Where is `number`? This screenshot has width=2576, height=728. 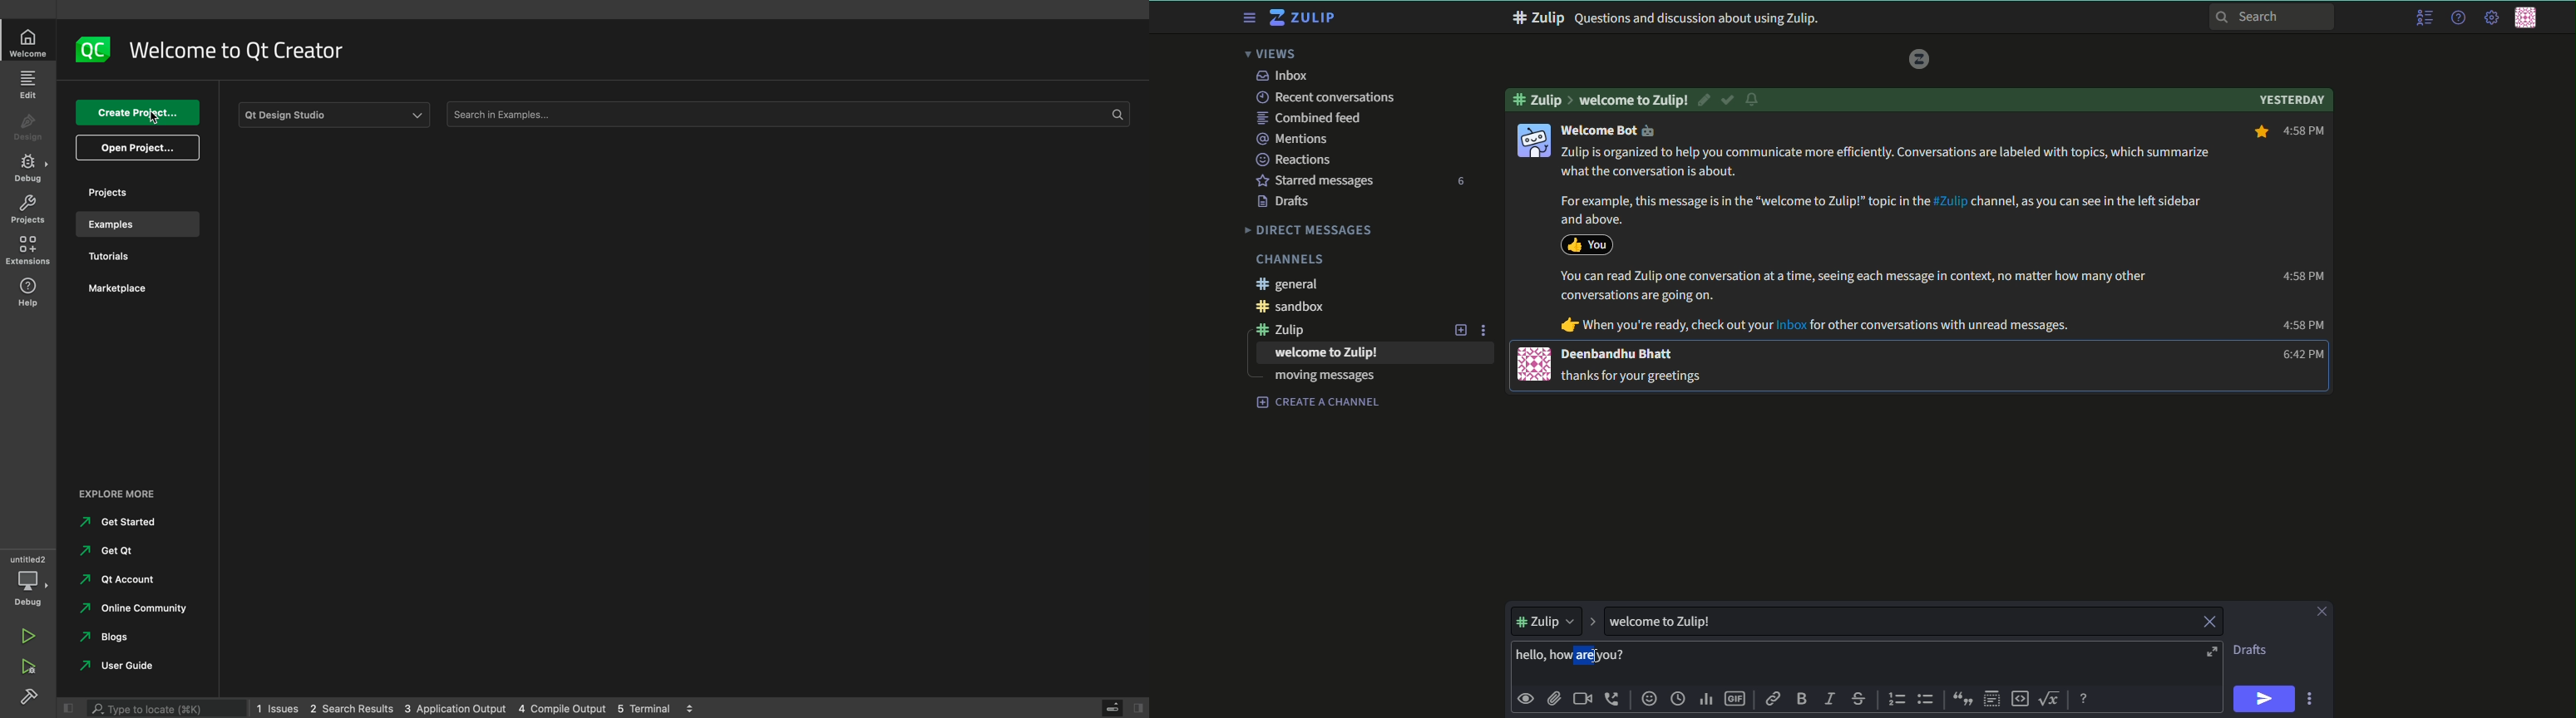
number is located at coordinates (1459, 181).